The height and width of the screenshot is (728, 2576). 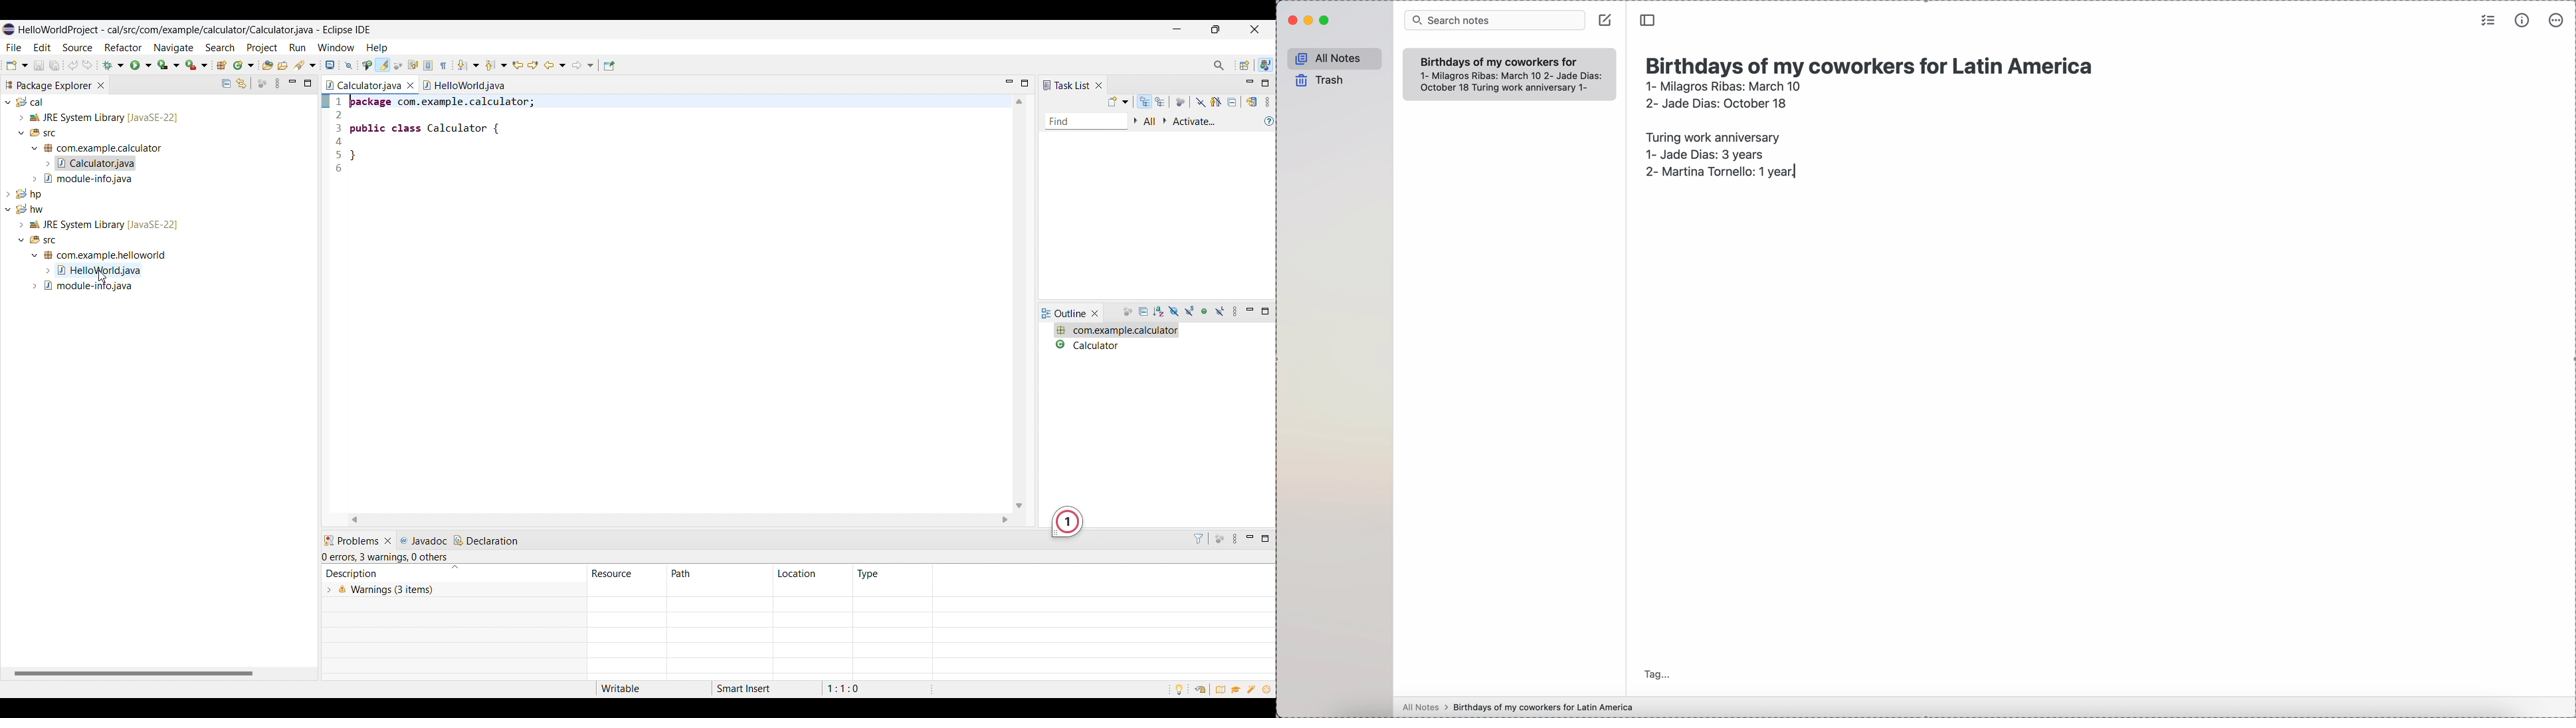 I want to click on Hide completed tasks, so click(x=1201, y=102).